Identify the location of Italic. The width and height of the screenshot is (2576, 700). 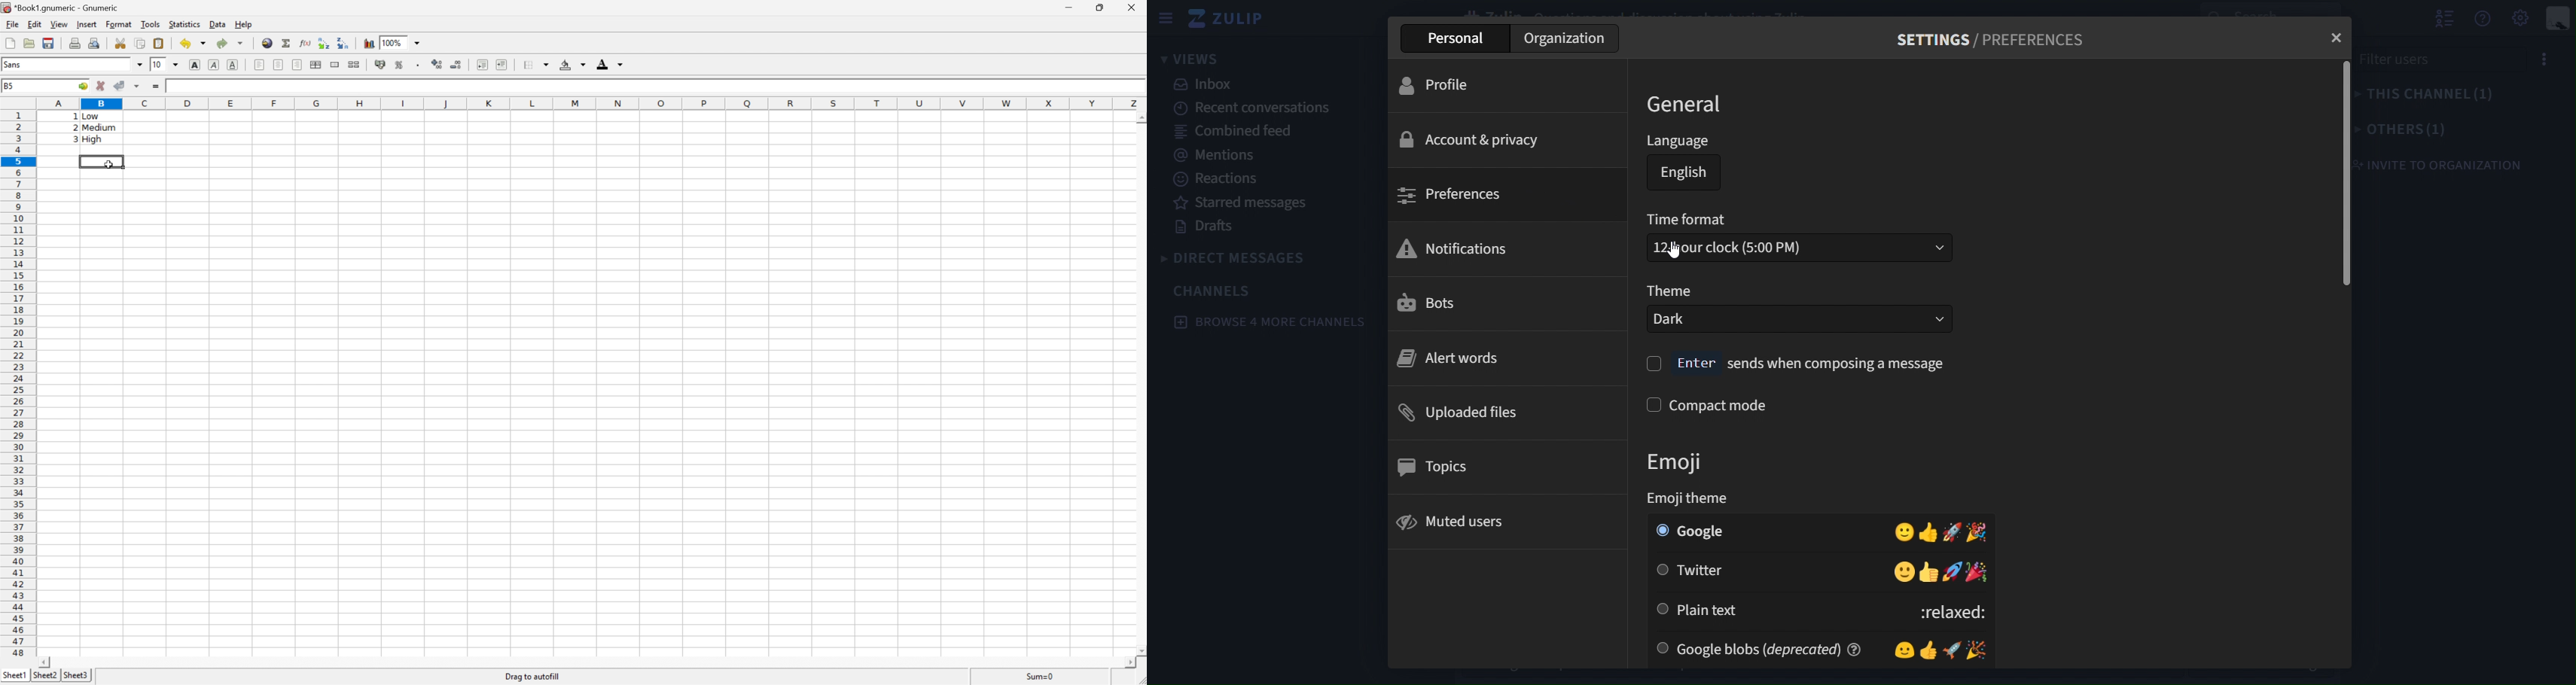
(214, 65).